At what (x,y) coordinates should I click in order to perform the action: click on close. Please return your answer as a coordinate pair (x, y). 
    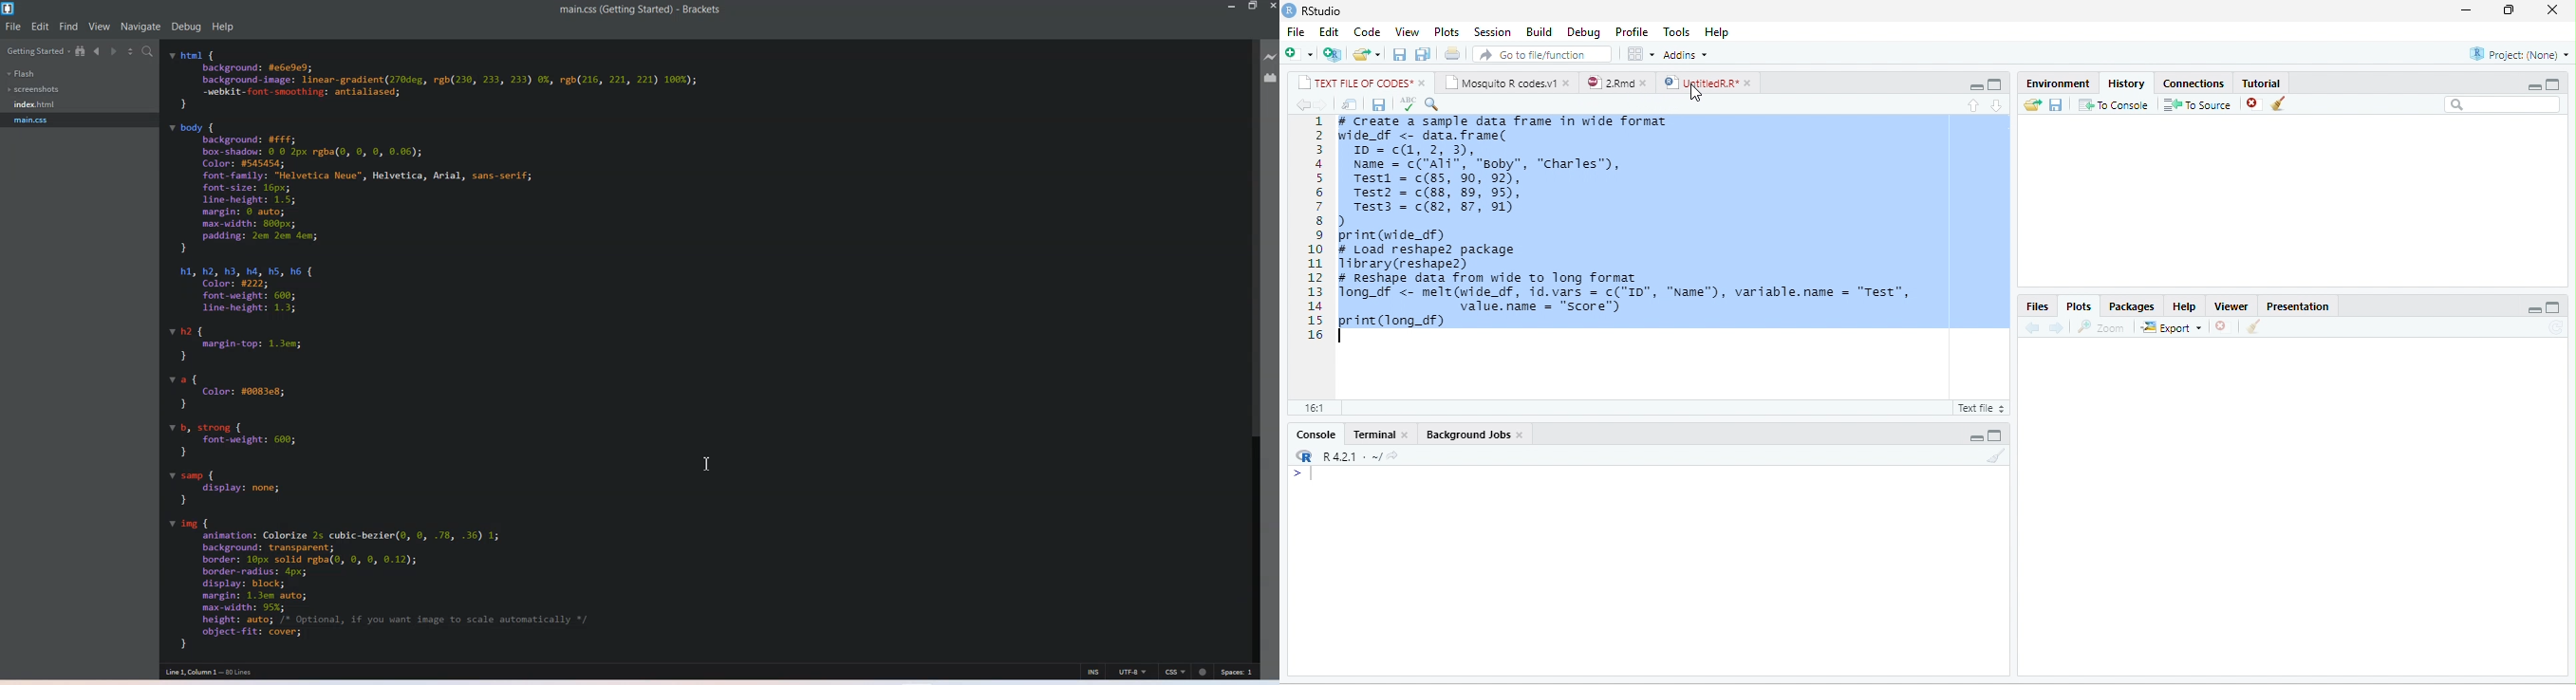
    Looking at the image, I should click on (1521, 435).